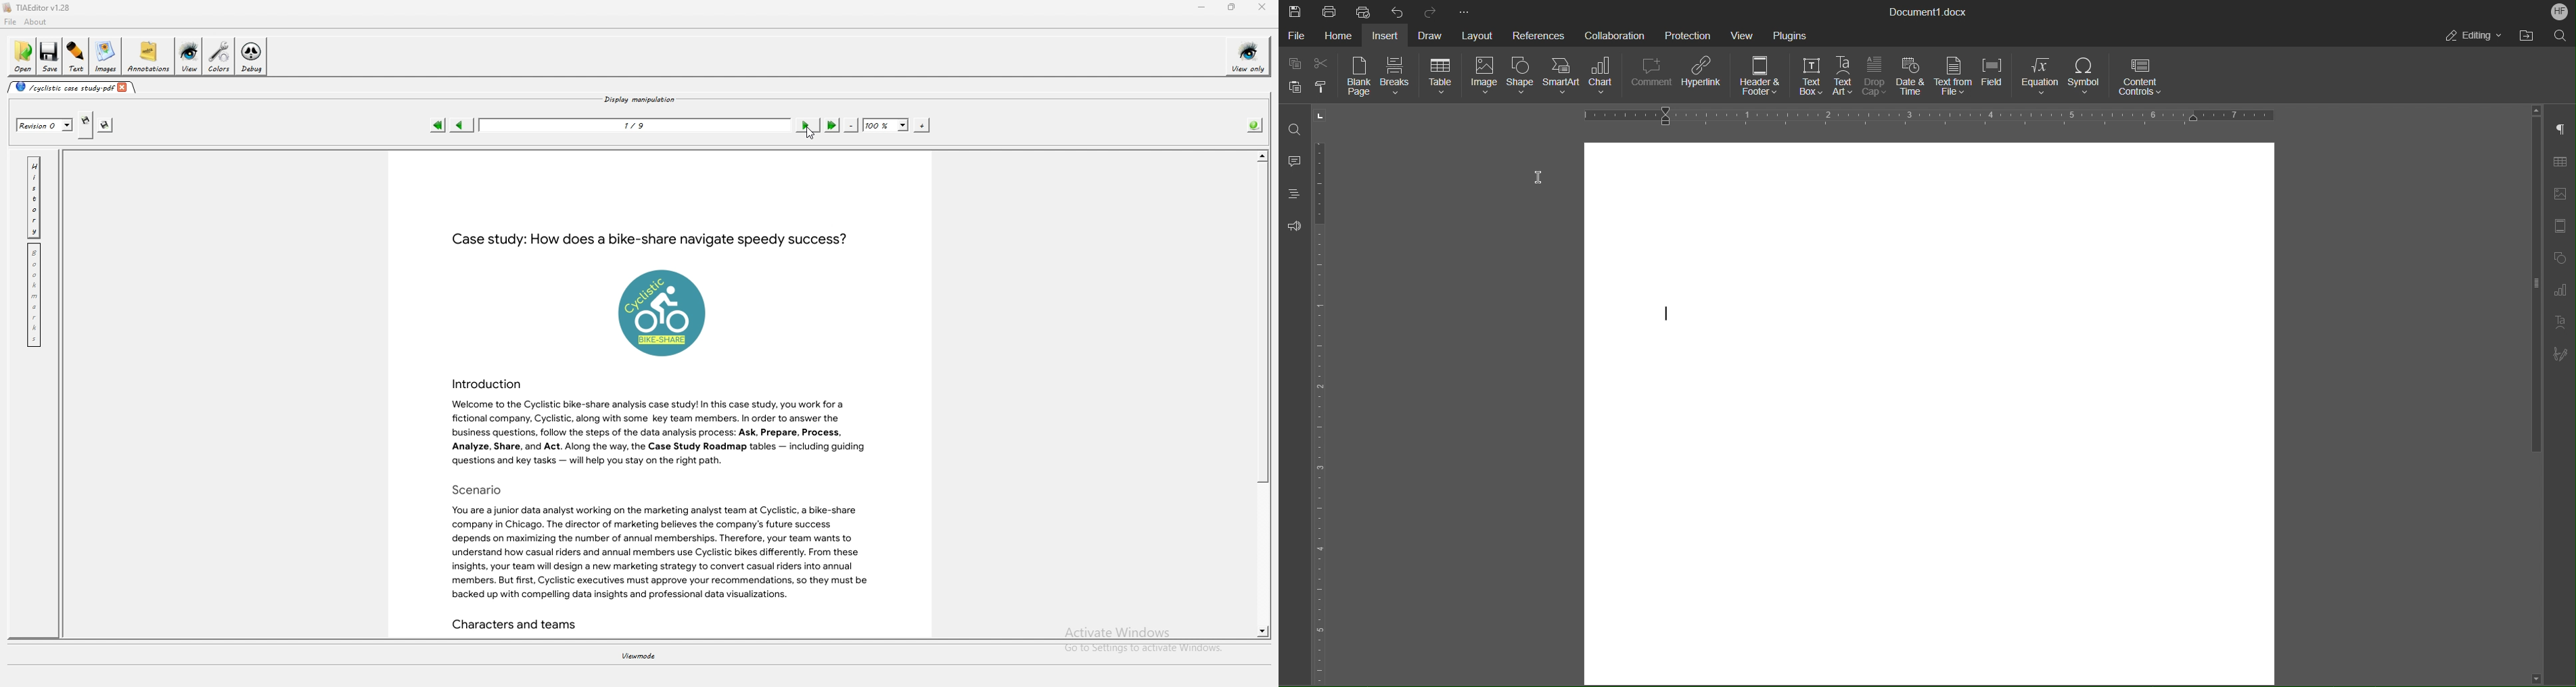 This screenshot has height=700, width=2576. What do you see at coordinates (125, 87) in the screenshot?
I see `close` at bounding box center [125, 87].